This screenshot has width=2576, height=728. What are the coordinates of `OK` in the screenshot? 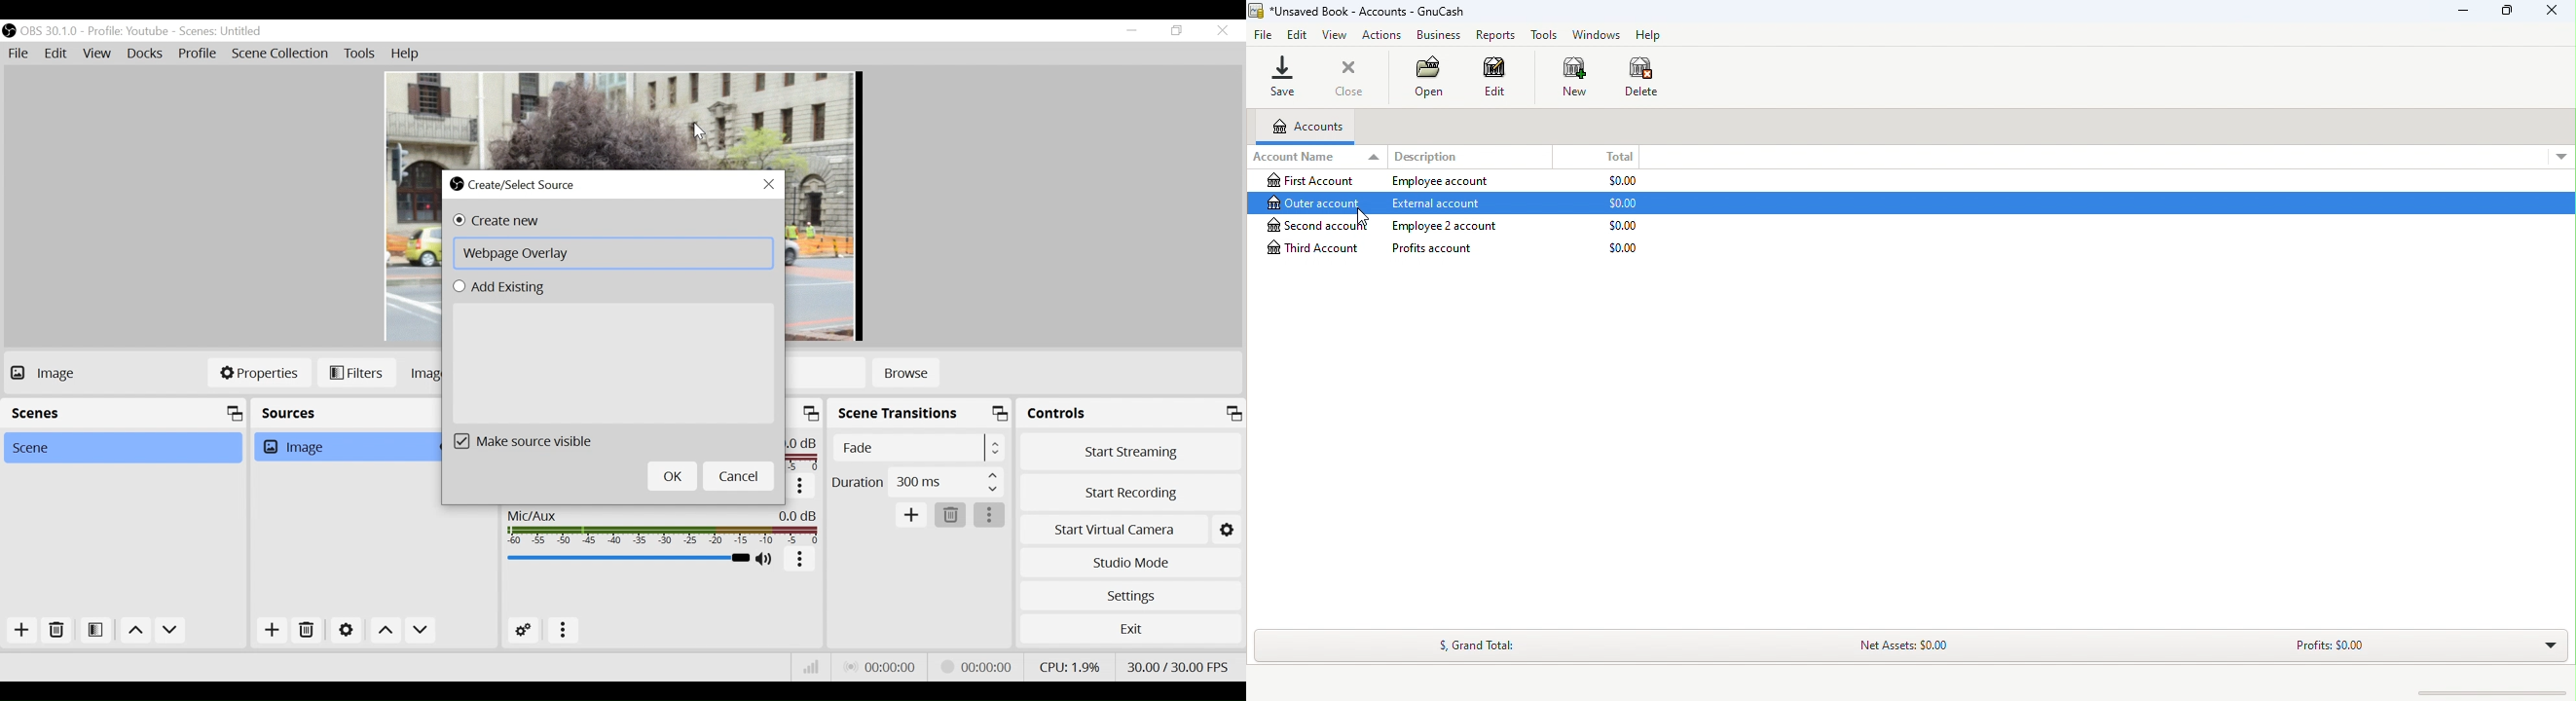 It's located at (672, 476).